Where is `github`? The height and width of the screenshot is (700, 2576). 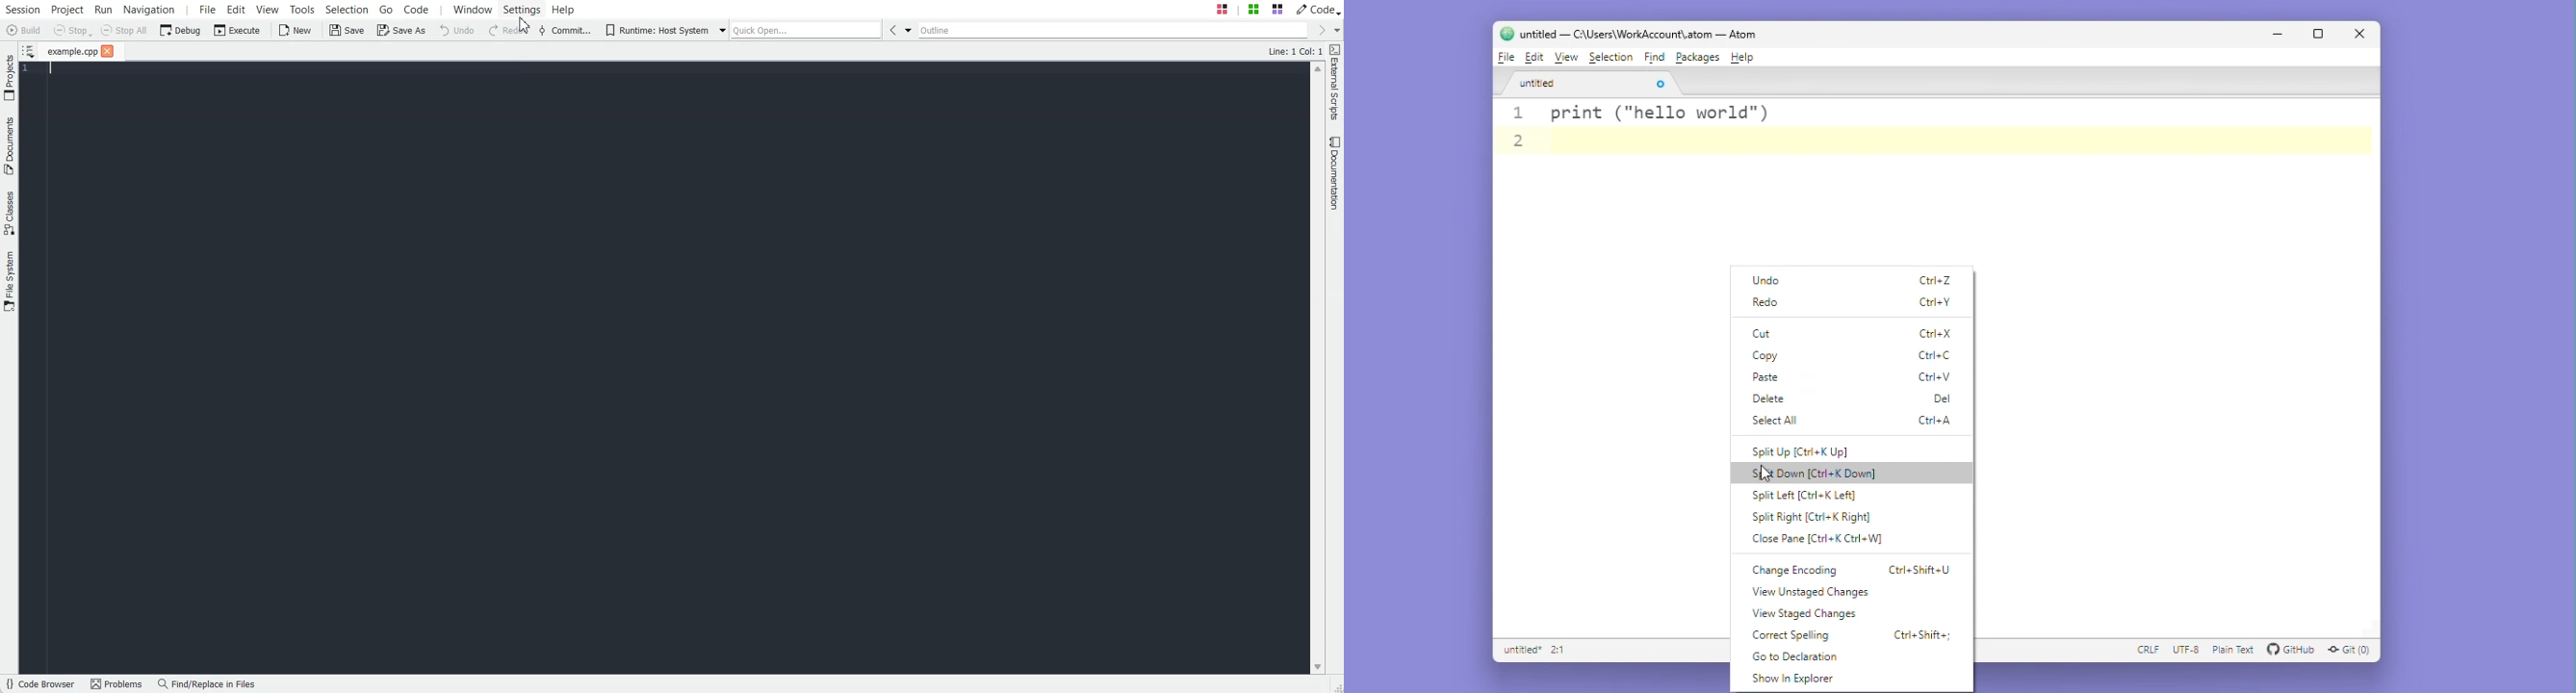 github is located at coordinates (2292, 651).